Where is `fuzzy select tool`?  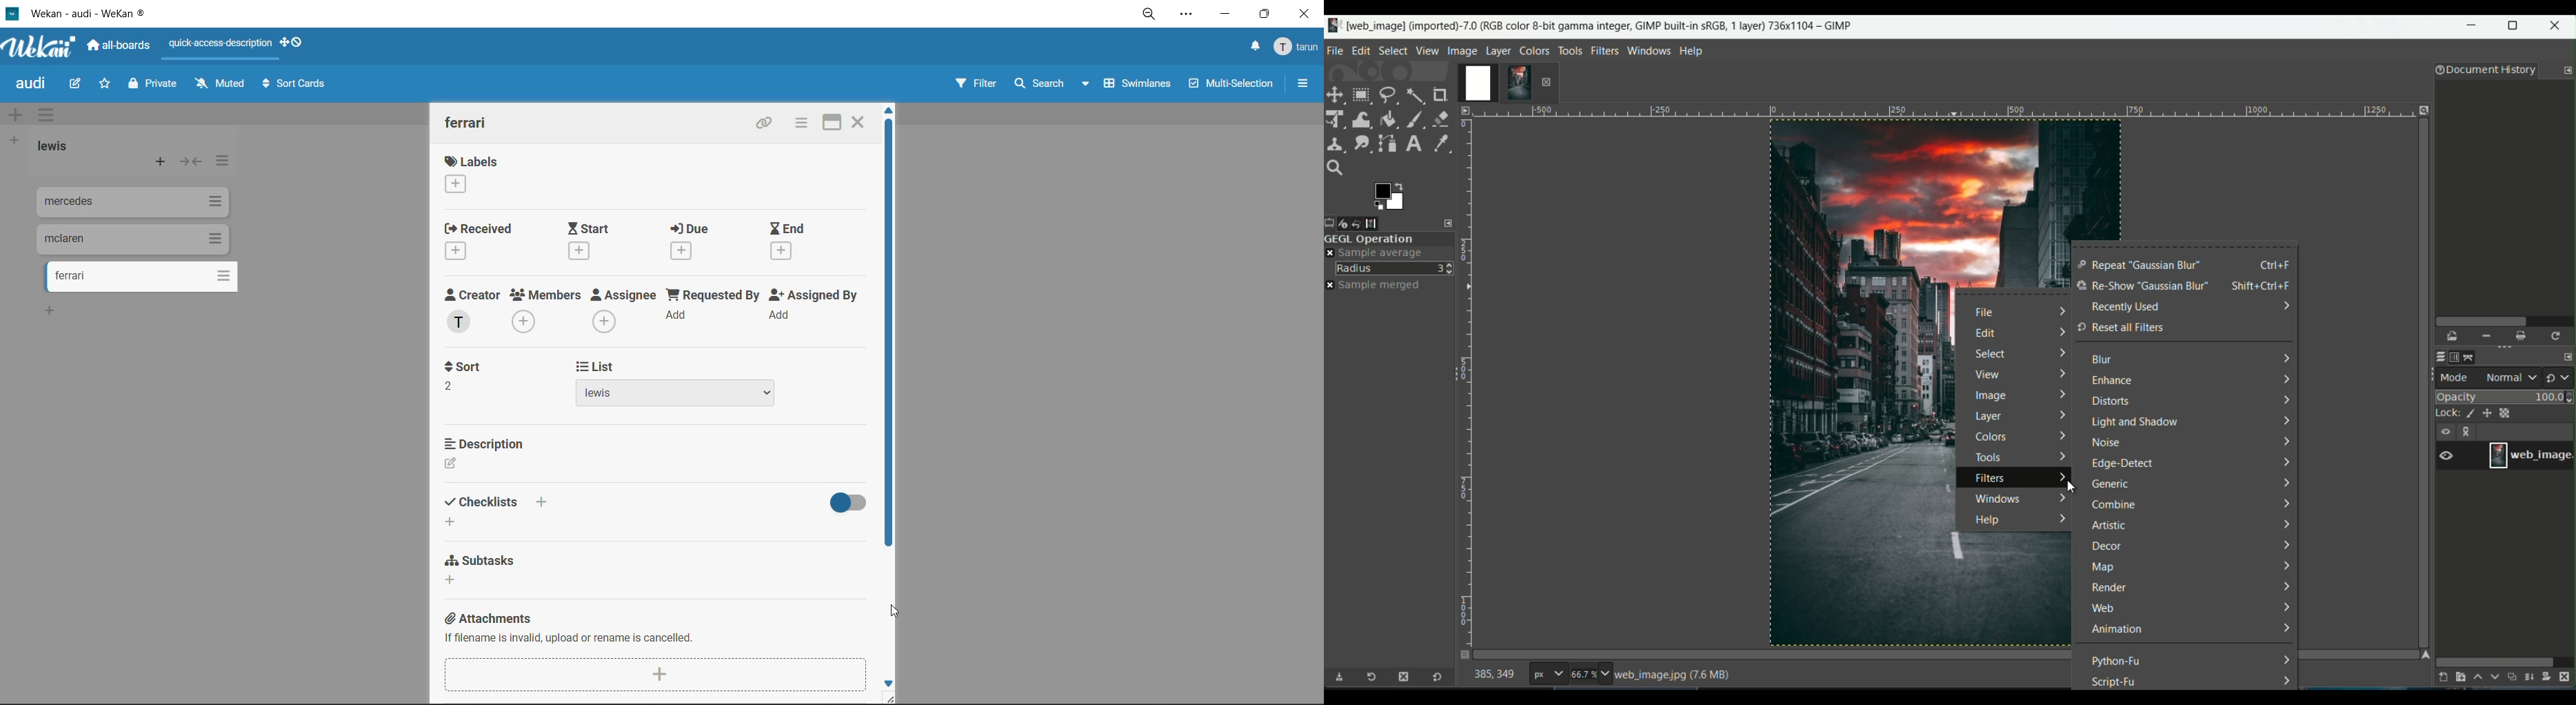
fuzzy select tool is located at coordinates (1415, 94).